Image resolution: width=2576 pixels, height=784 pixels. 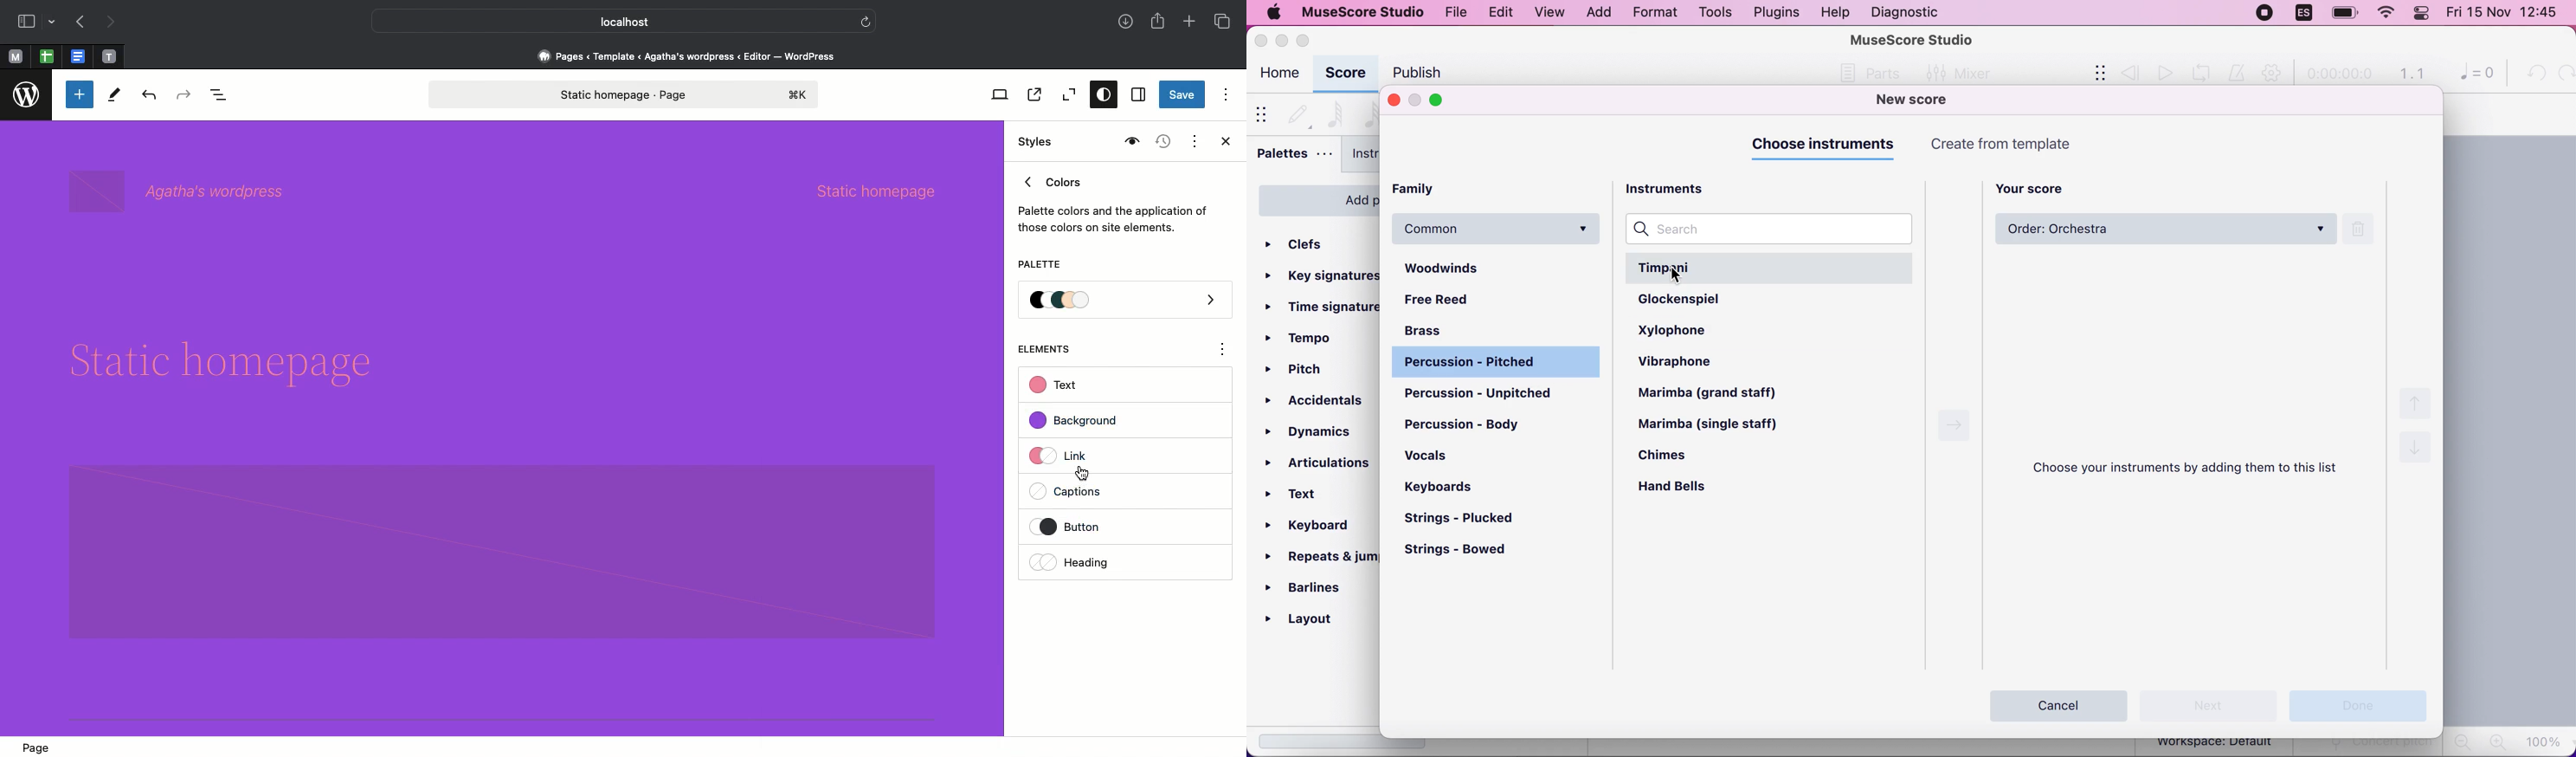 What do you see at coordinates (1126, 301) in the screenshot?
I see `Palette` at bounding box center [1126, 301].